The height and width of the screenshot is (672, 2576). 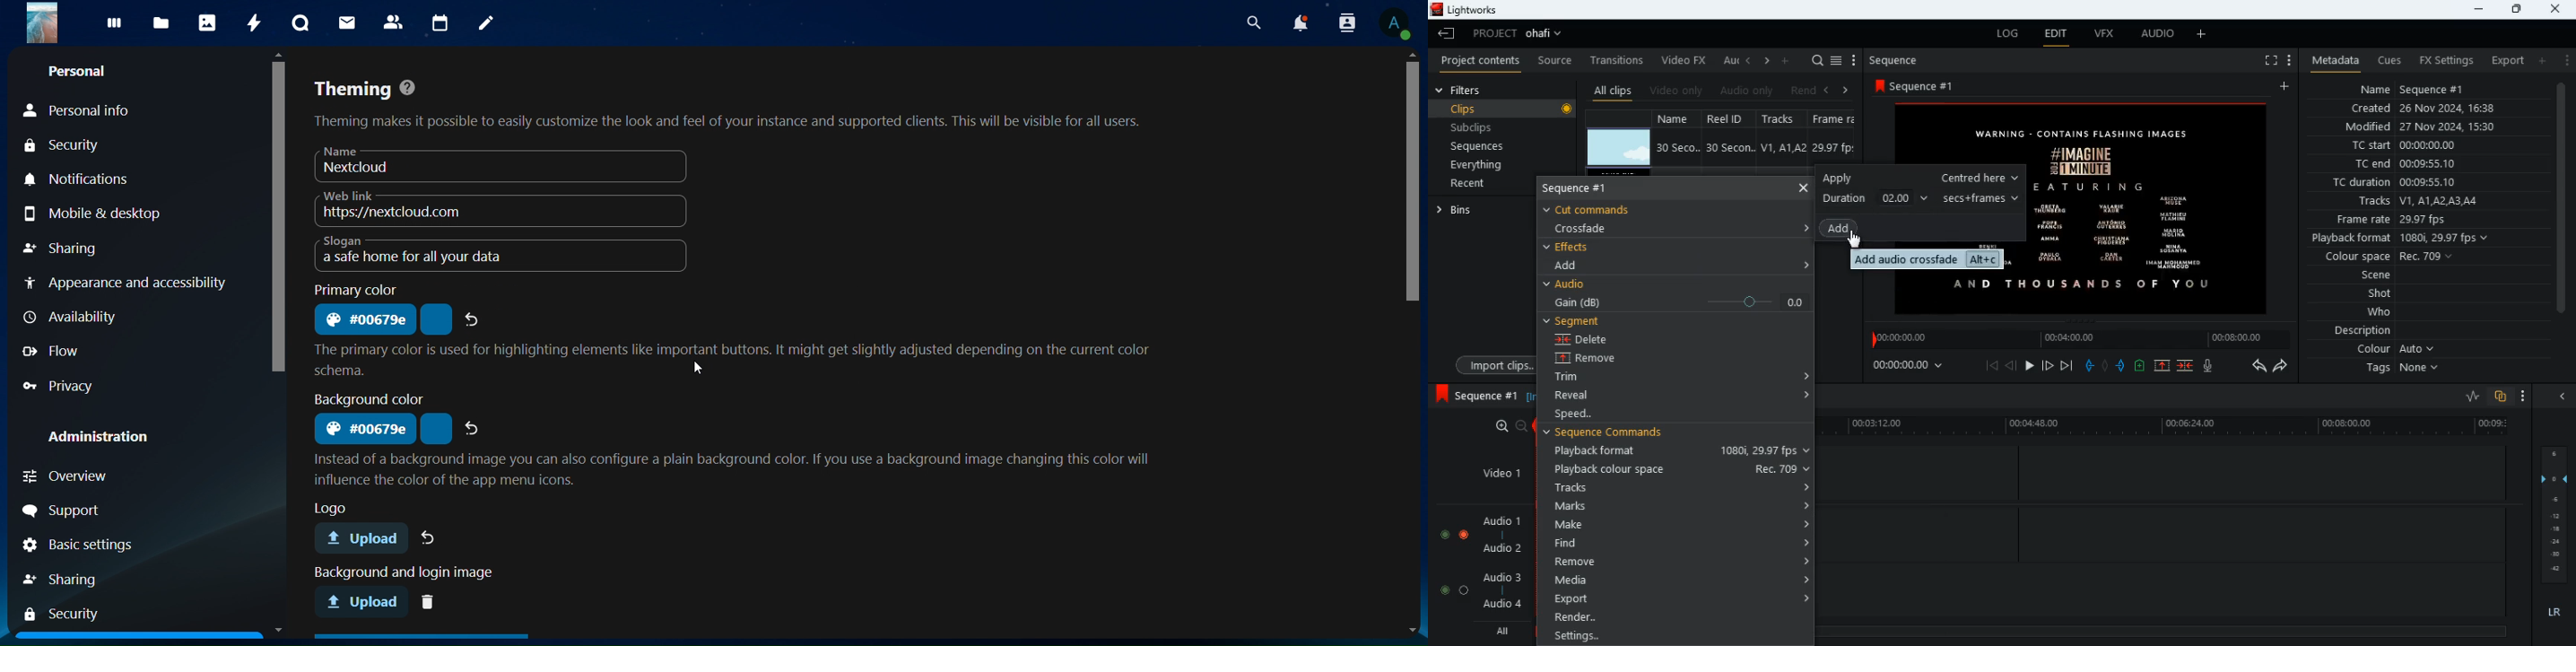 I want to click on audio only, so click(x=1748, y=91).